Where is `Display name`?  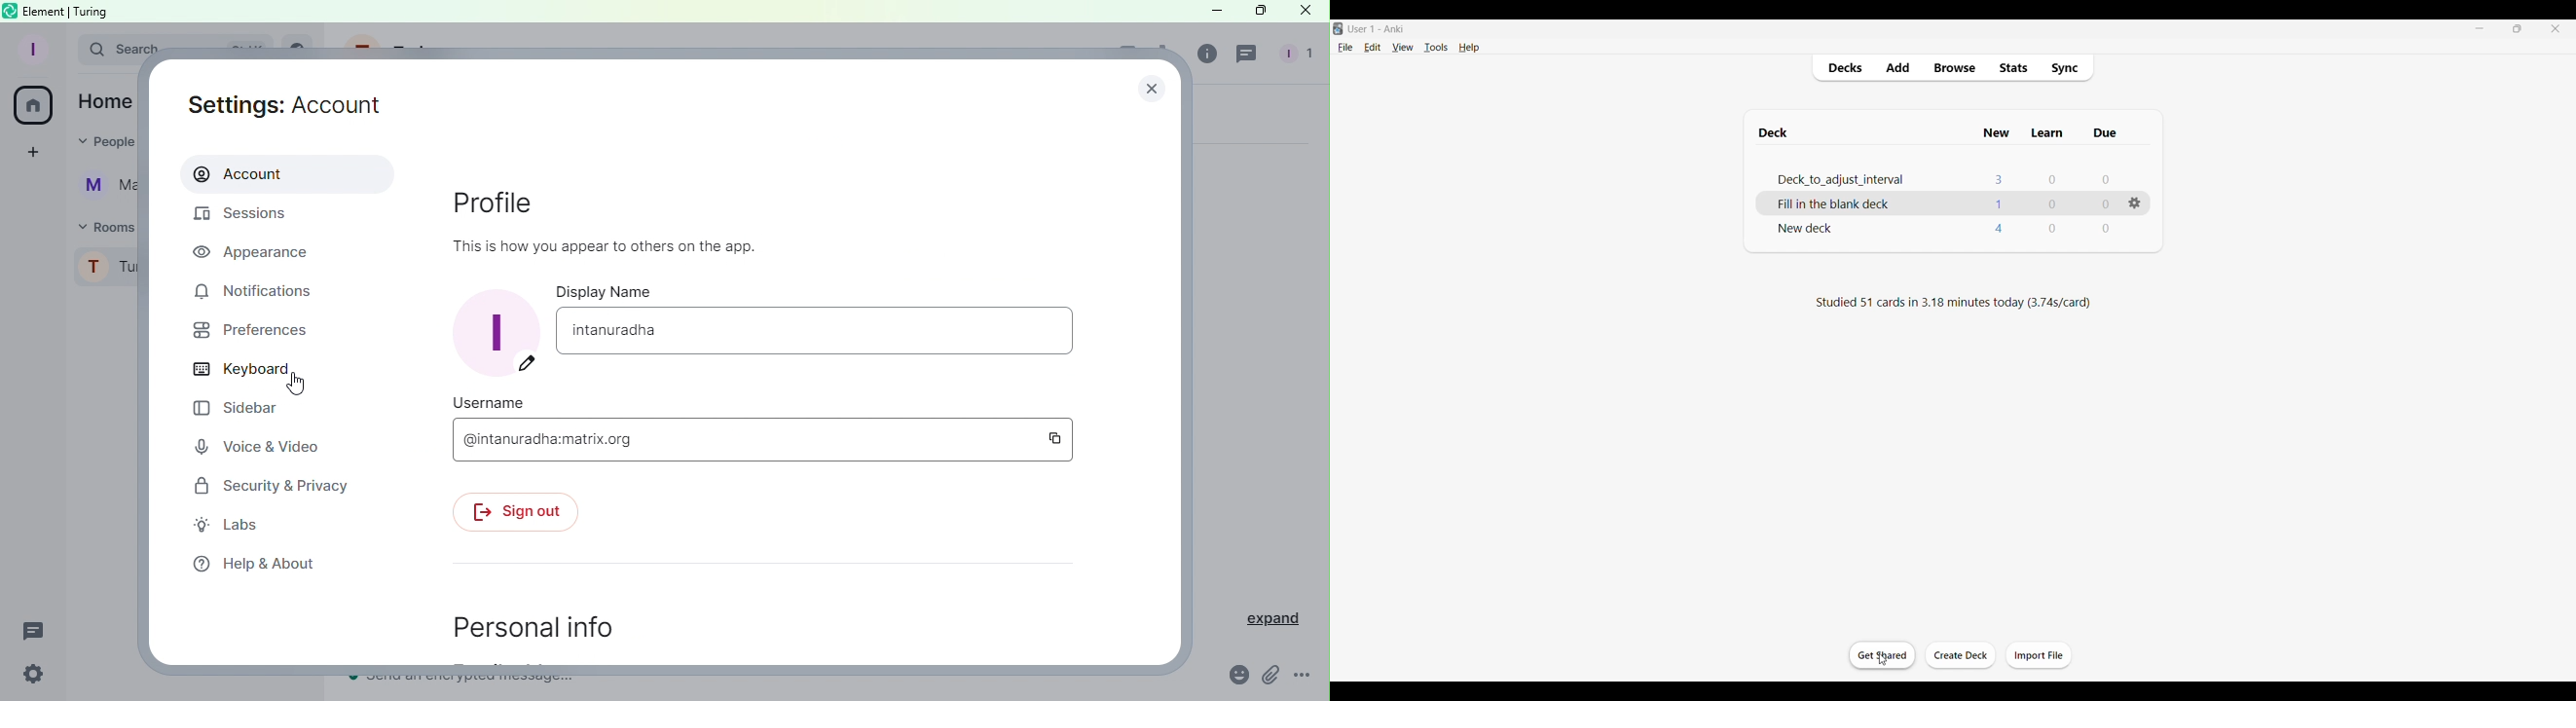 Display name is located at coordinates (619, 291).